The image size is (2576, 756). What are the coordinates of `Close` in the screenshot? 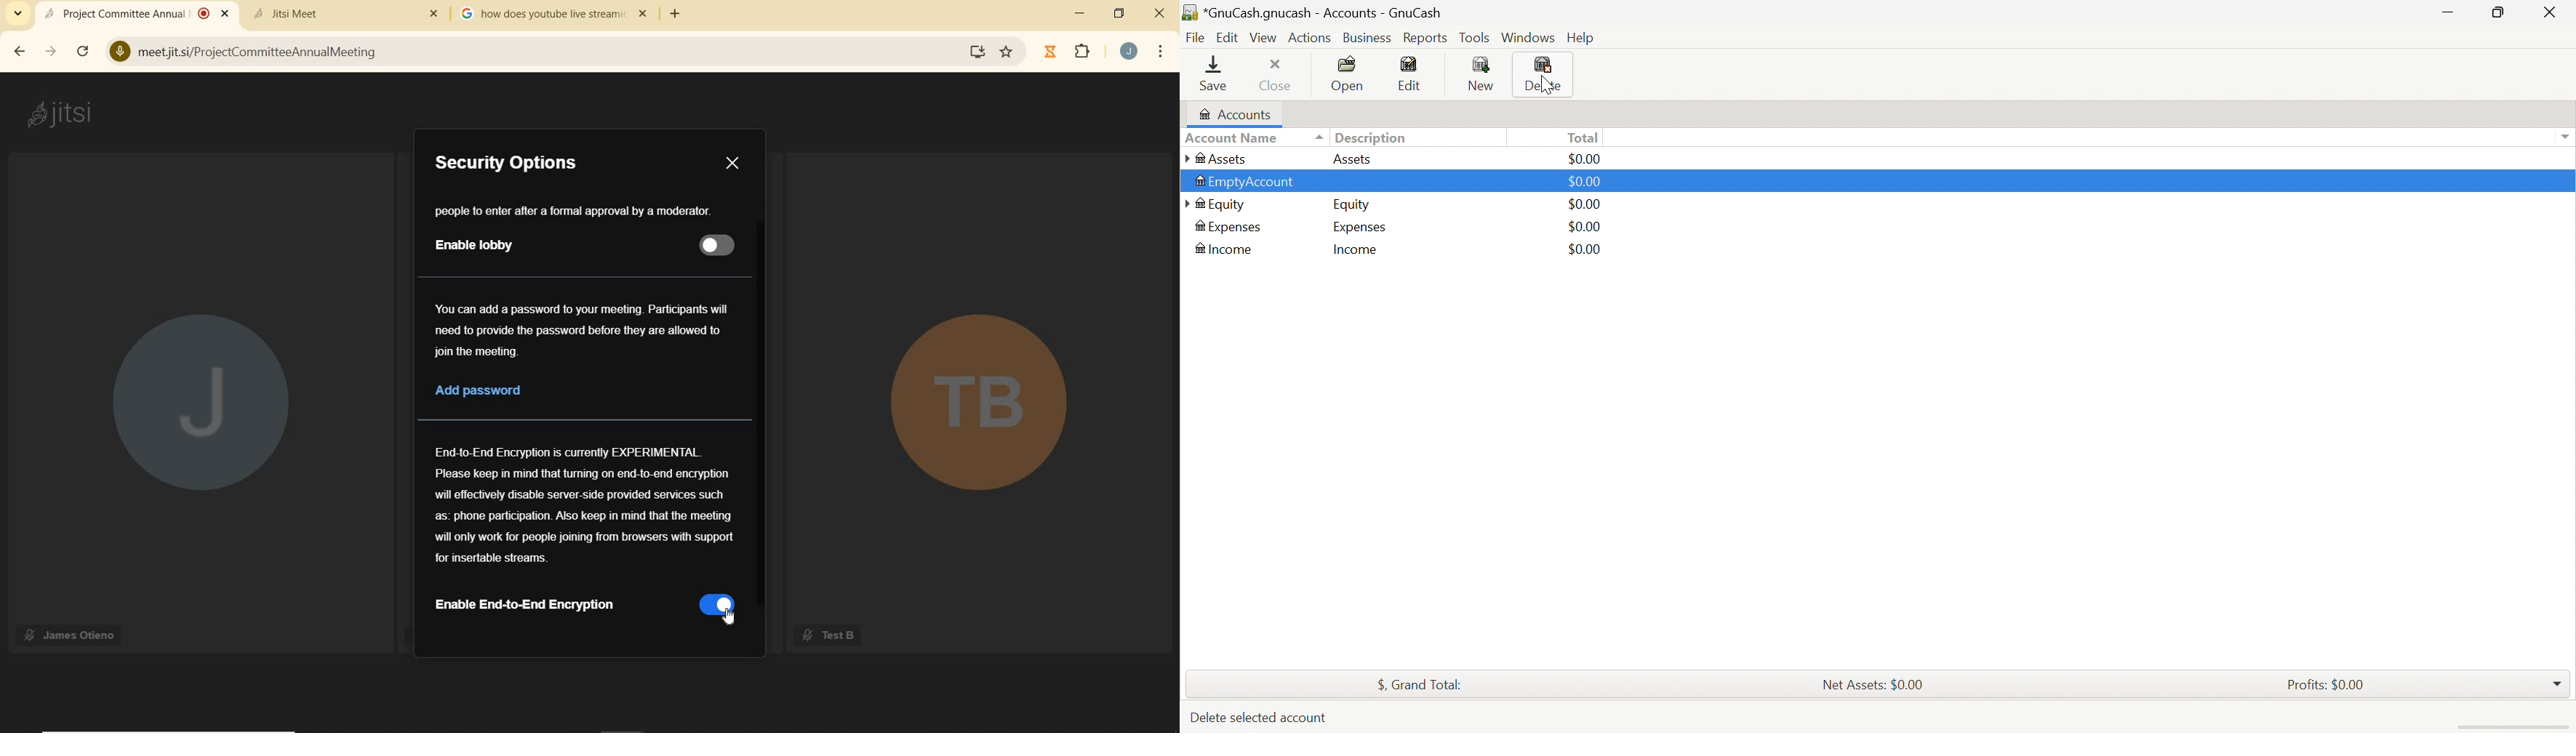 It's located at (2553, 13).